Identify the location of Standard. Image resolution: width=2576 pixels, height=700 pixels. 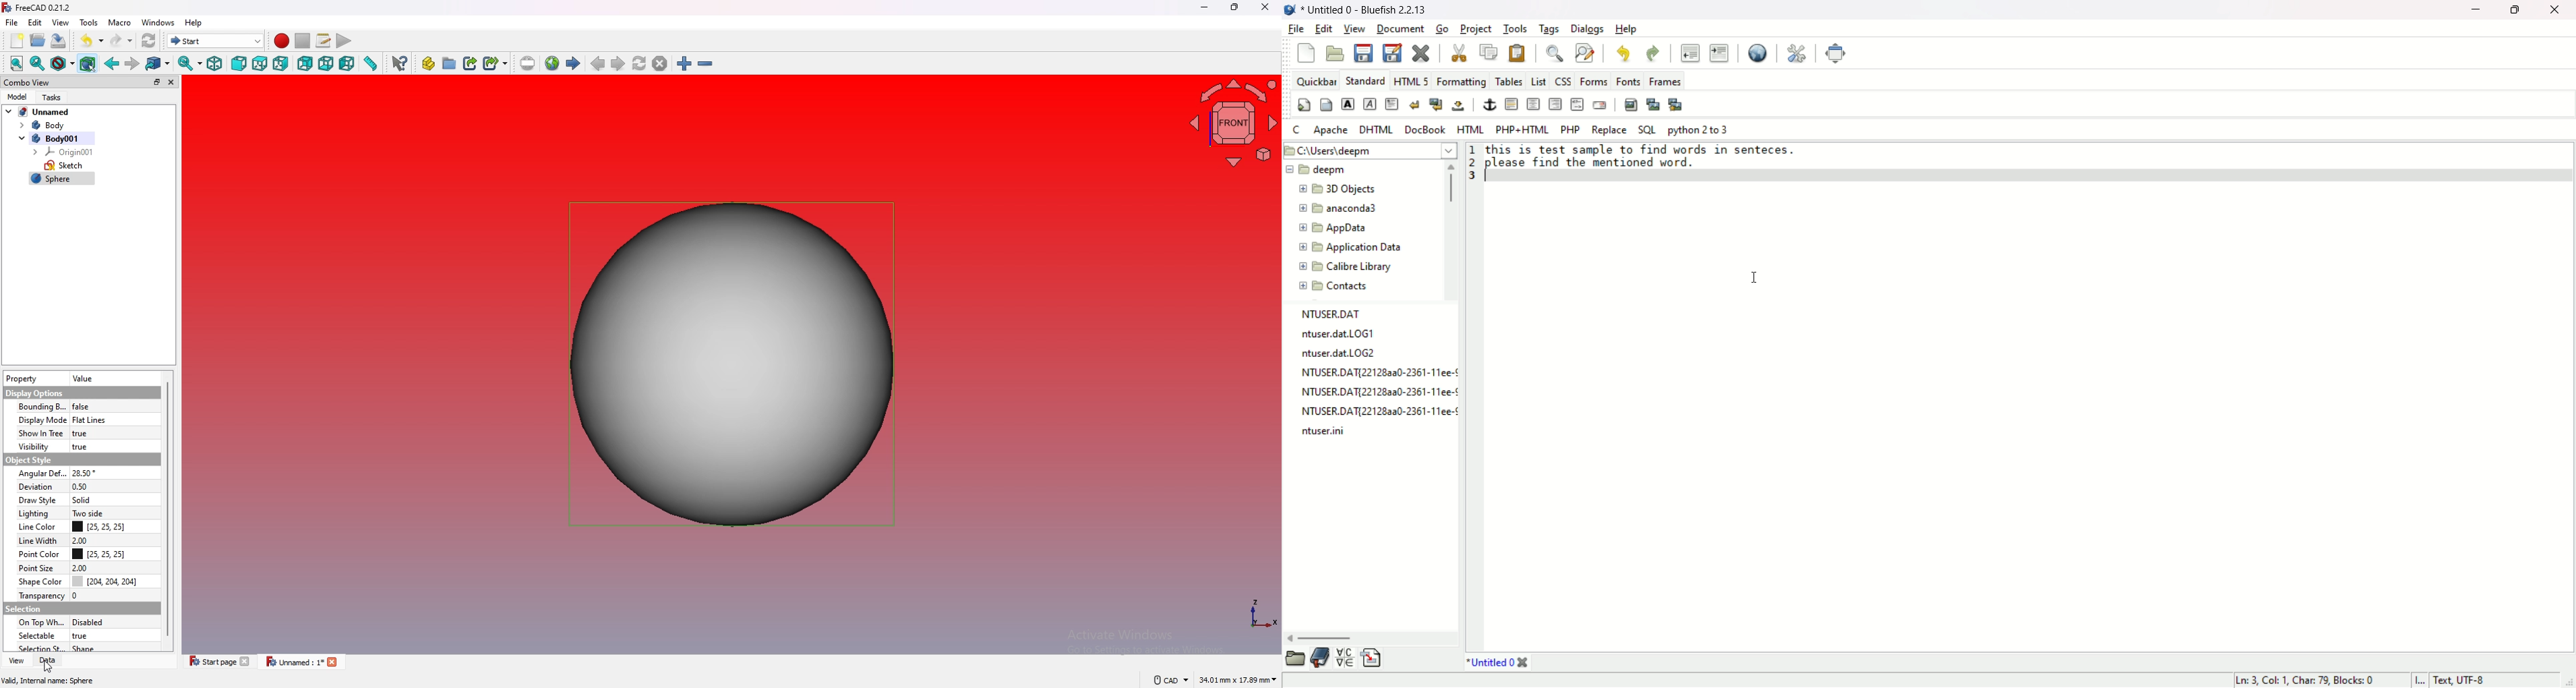
(1365, 80).